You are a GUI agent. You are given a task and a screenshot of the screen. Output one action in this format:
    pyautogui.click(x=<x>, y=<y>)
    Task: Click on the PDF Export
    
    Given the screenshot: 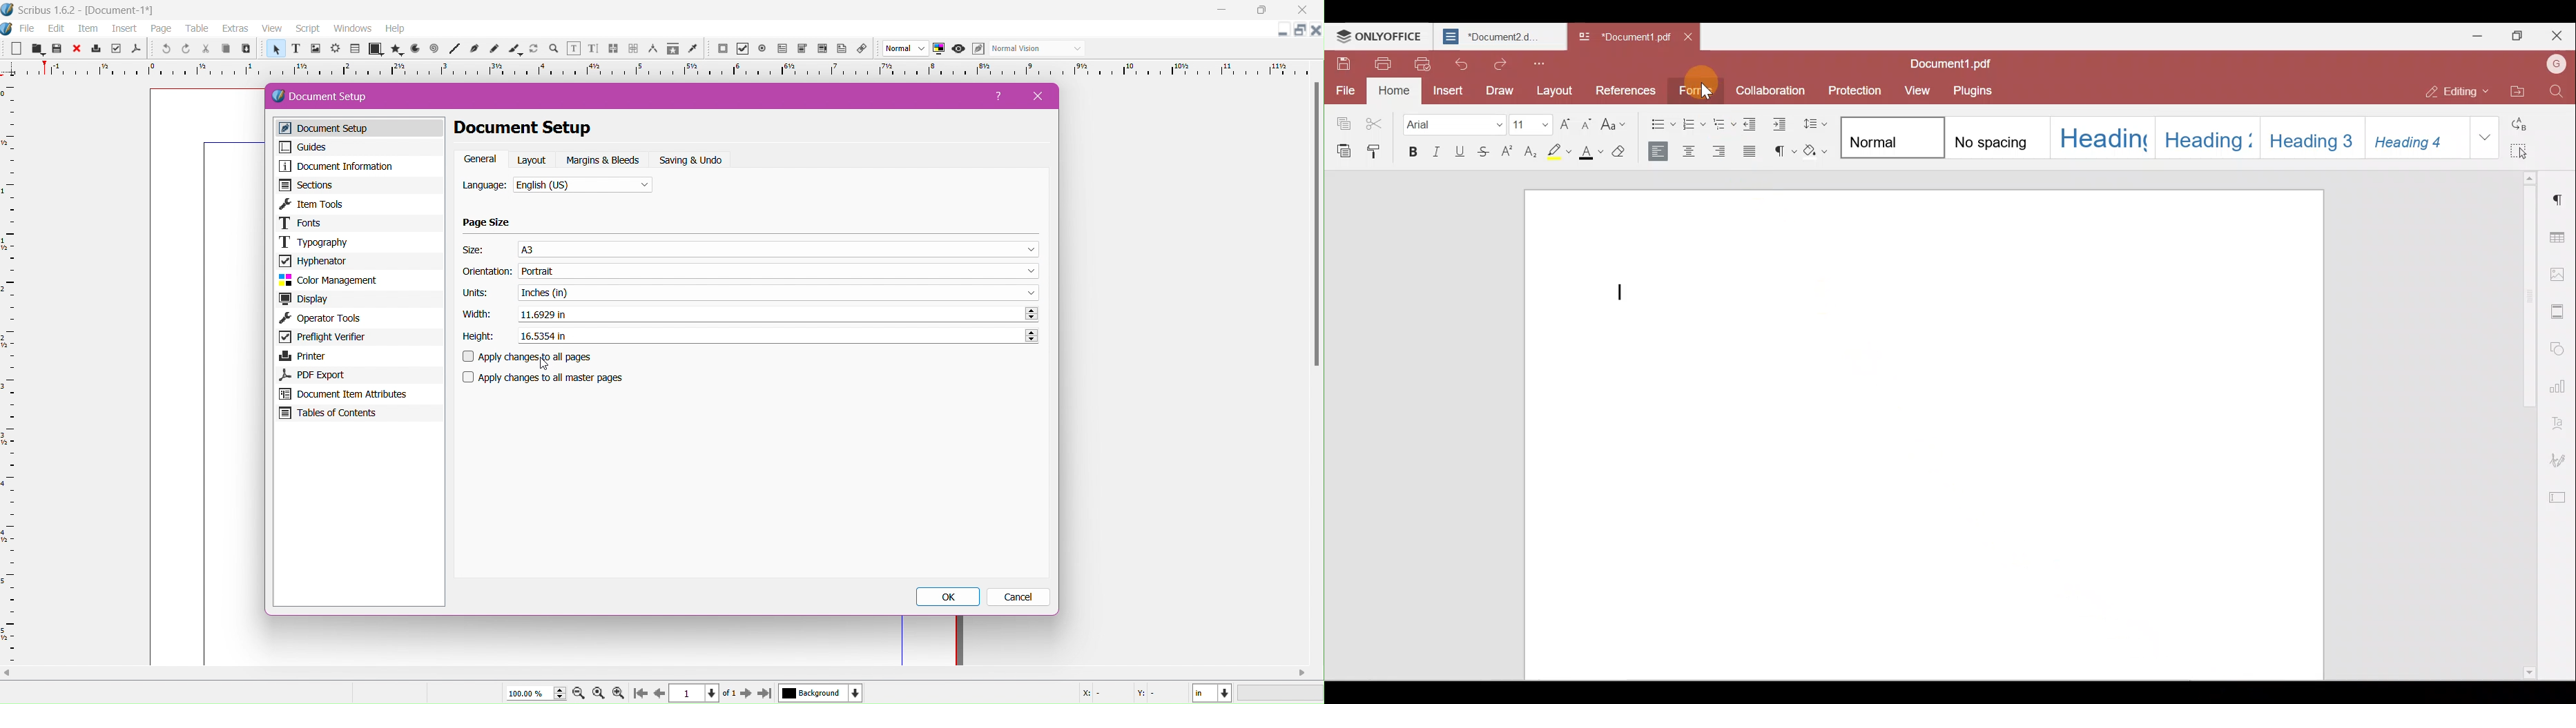 What is the action you would take?
    pyautogui.click(x=356, y=375)
    